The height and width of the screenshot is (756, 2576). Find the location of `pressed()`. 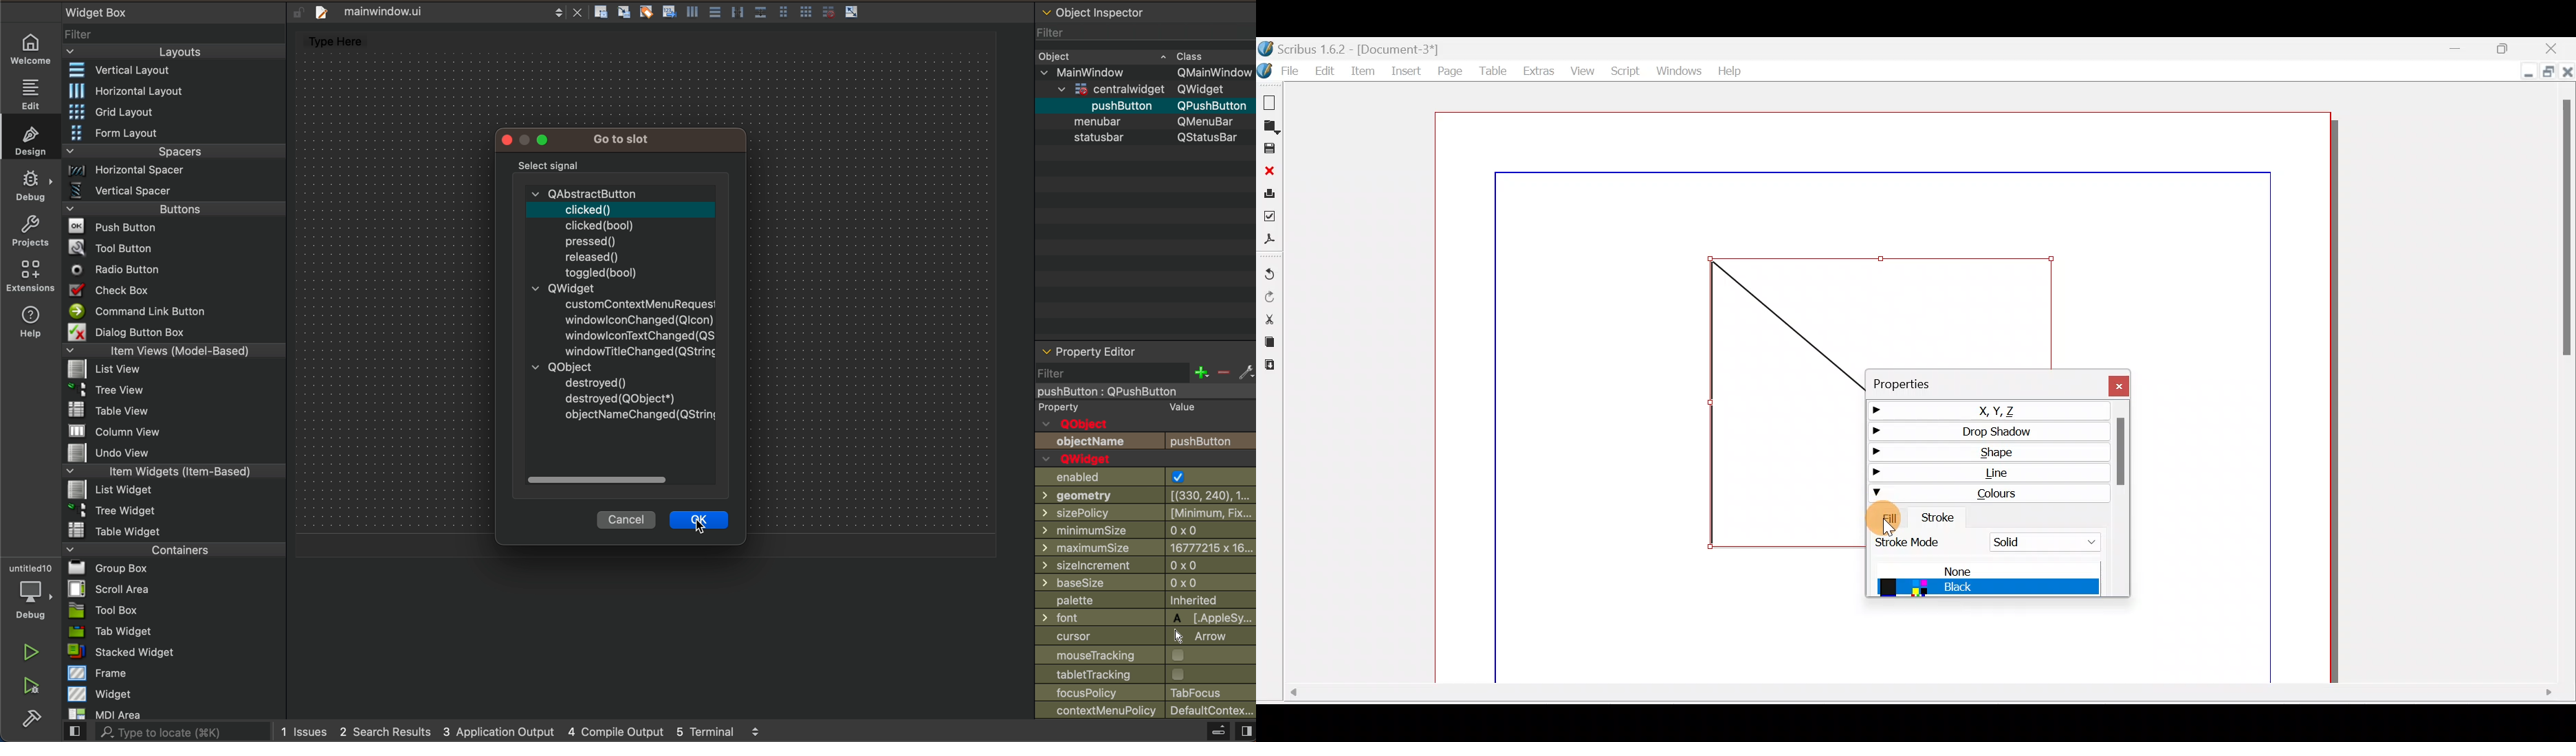

pressed() is located at coordinates (592, 240).